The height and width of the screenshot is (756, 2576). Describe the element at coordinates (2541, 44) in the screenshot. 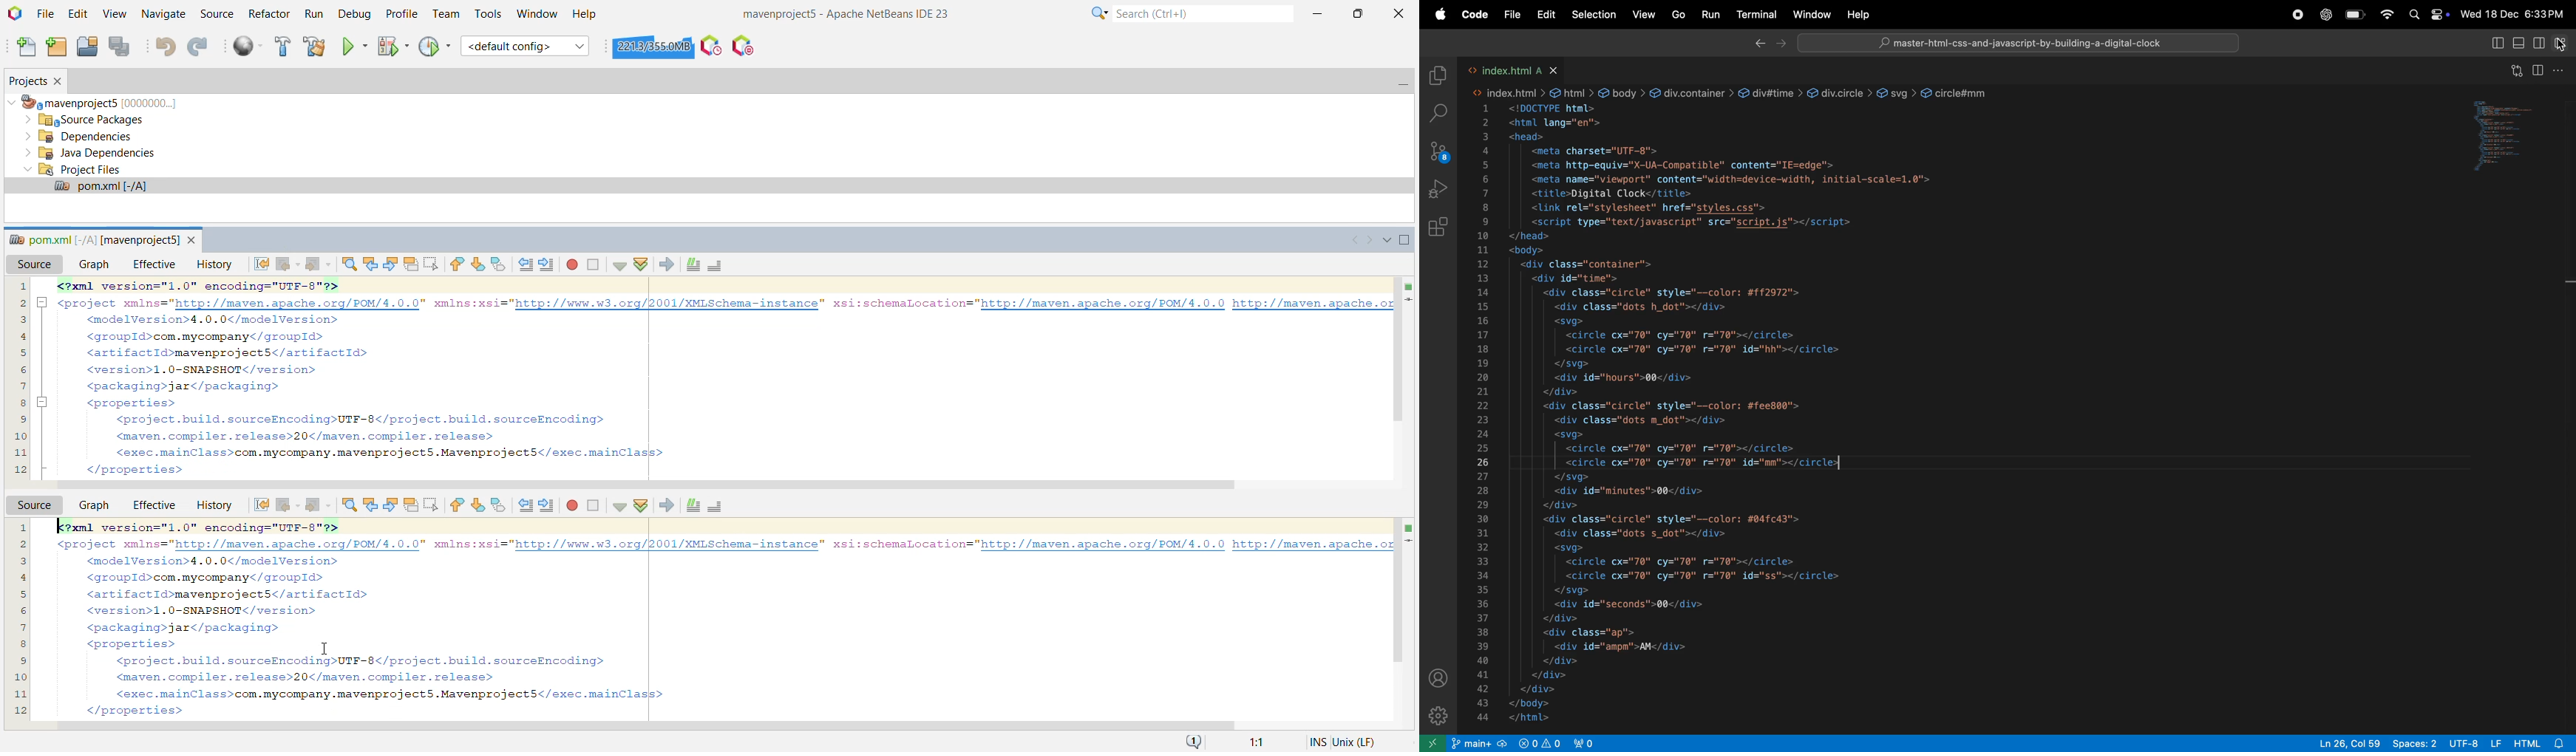

I see `toggle secondary side bar` at that location.